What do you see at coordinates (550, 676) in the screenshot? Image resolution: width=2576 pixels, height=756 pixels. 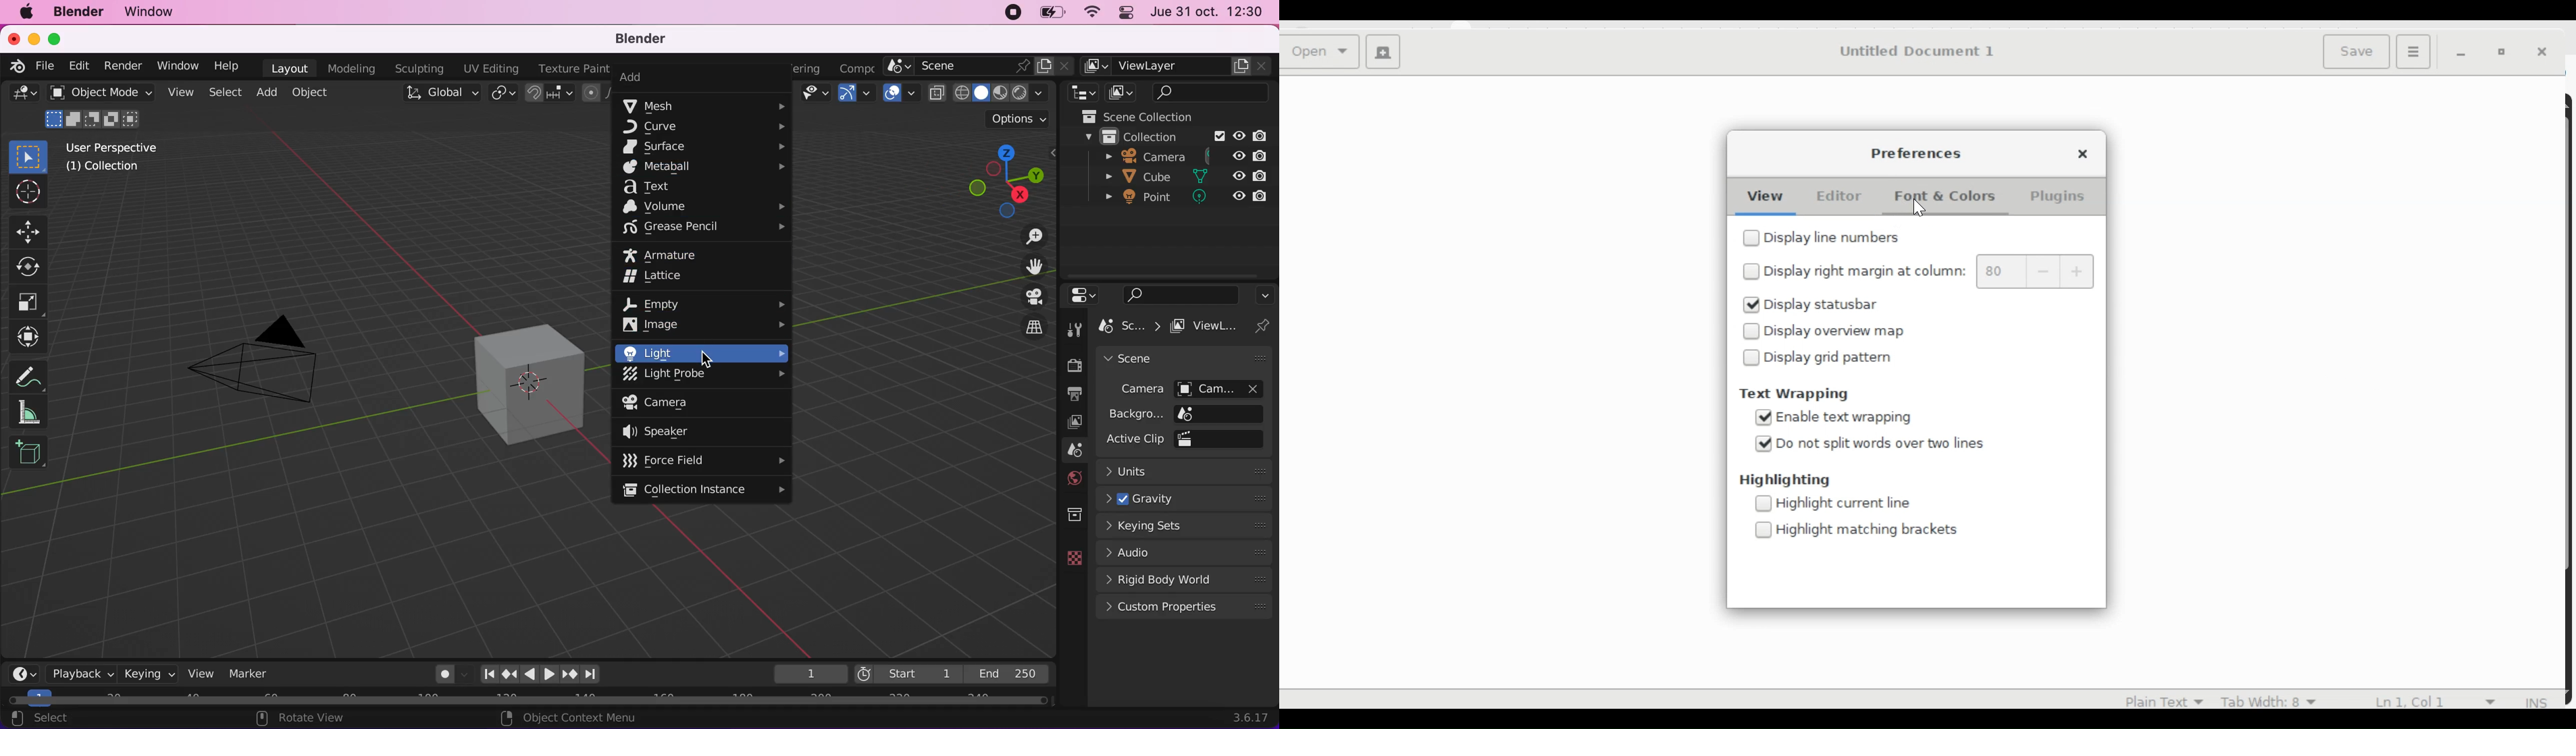 I see `Play animation` at bounding box center [550, 676].